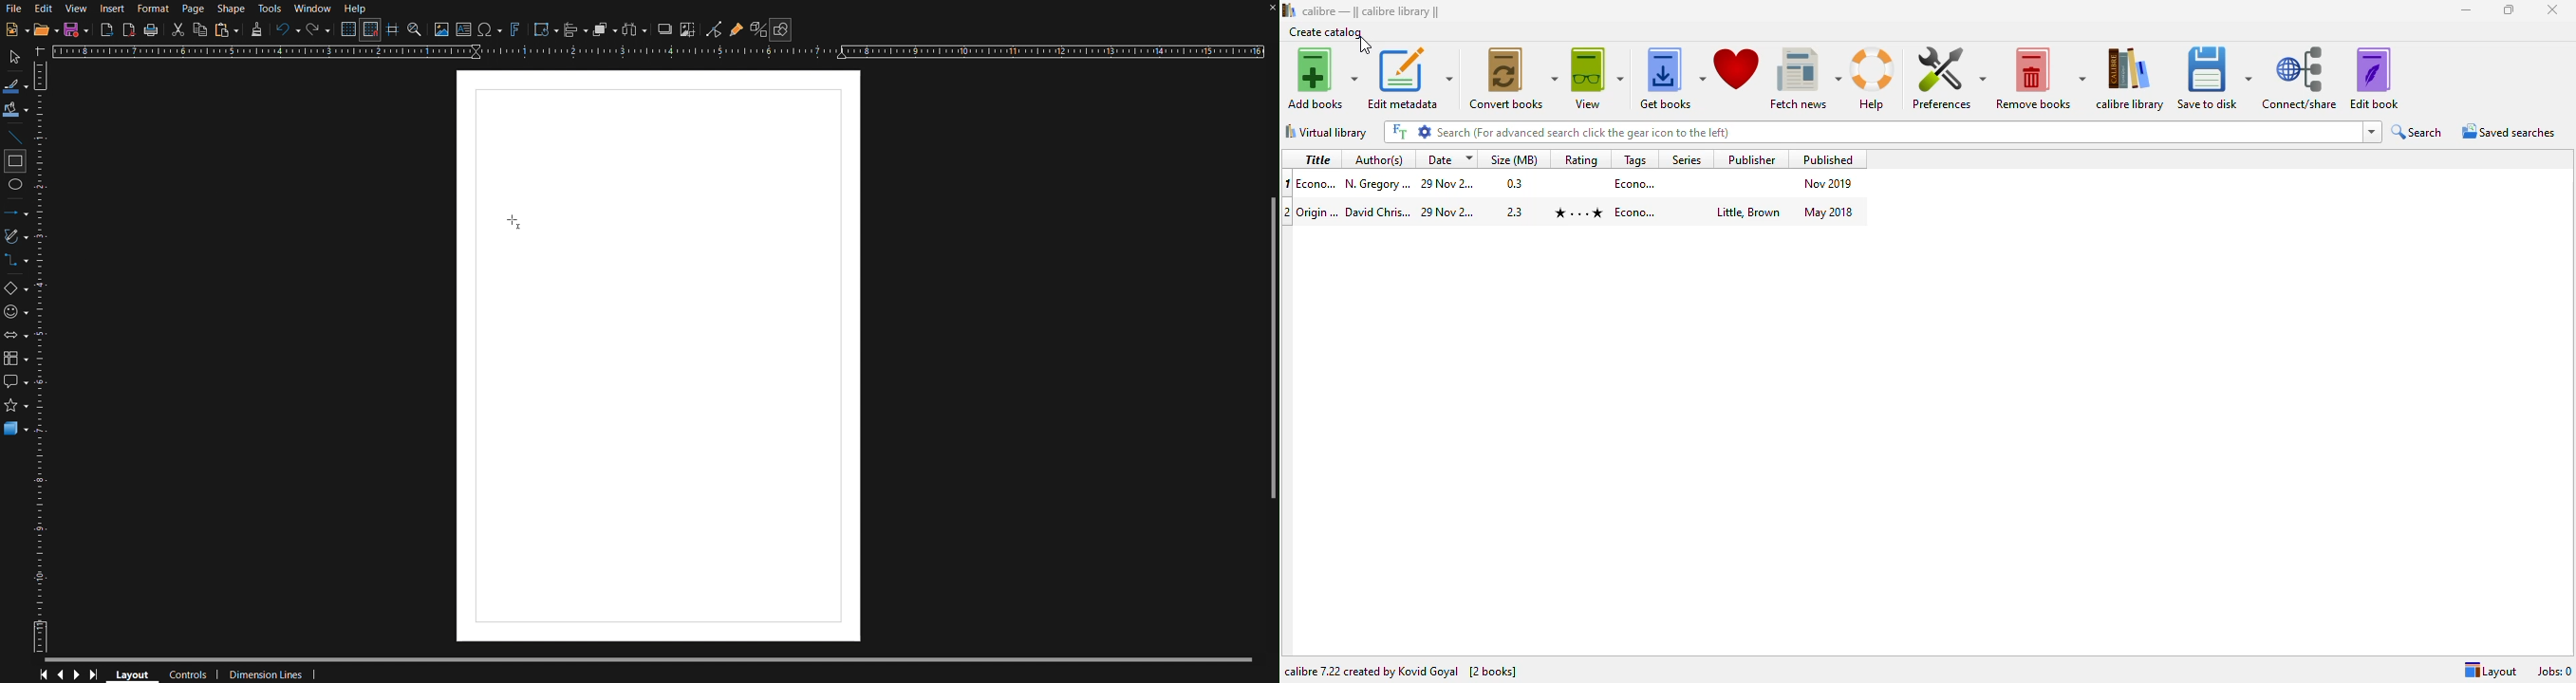 The width and height of the screenshot is (2576, 700). What do you see at coordinates (16, 405) in the screenshot?
I see `Stars and Banners` at bounding box center [16, 405].